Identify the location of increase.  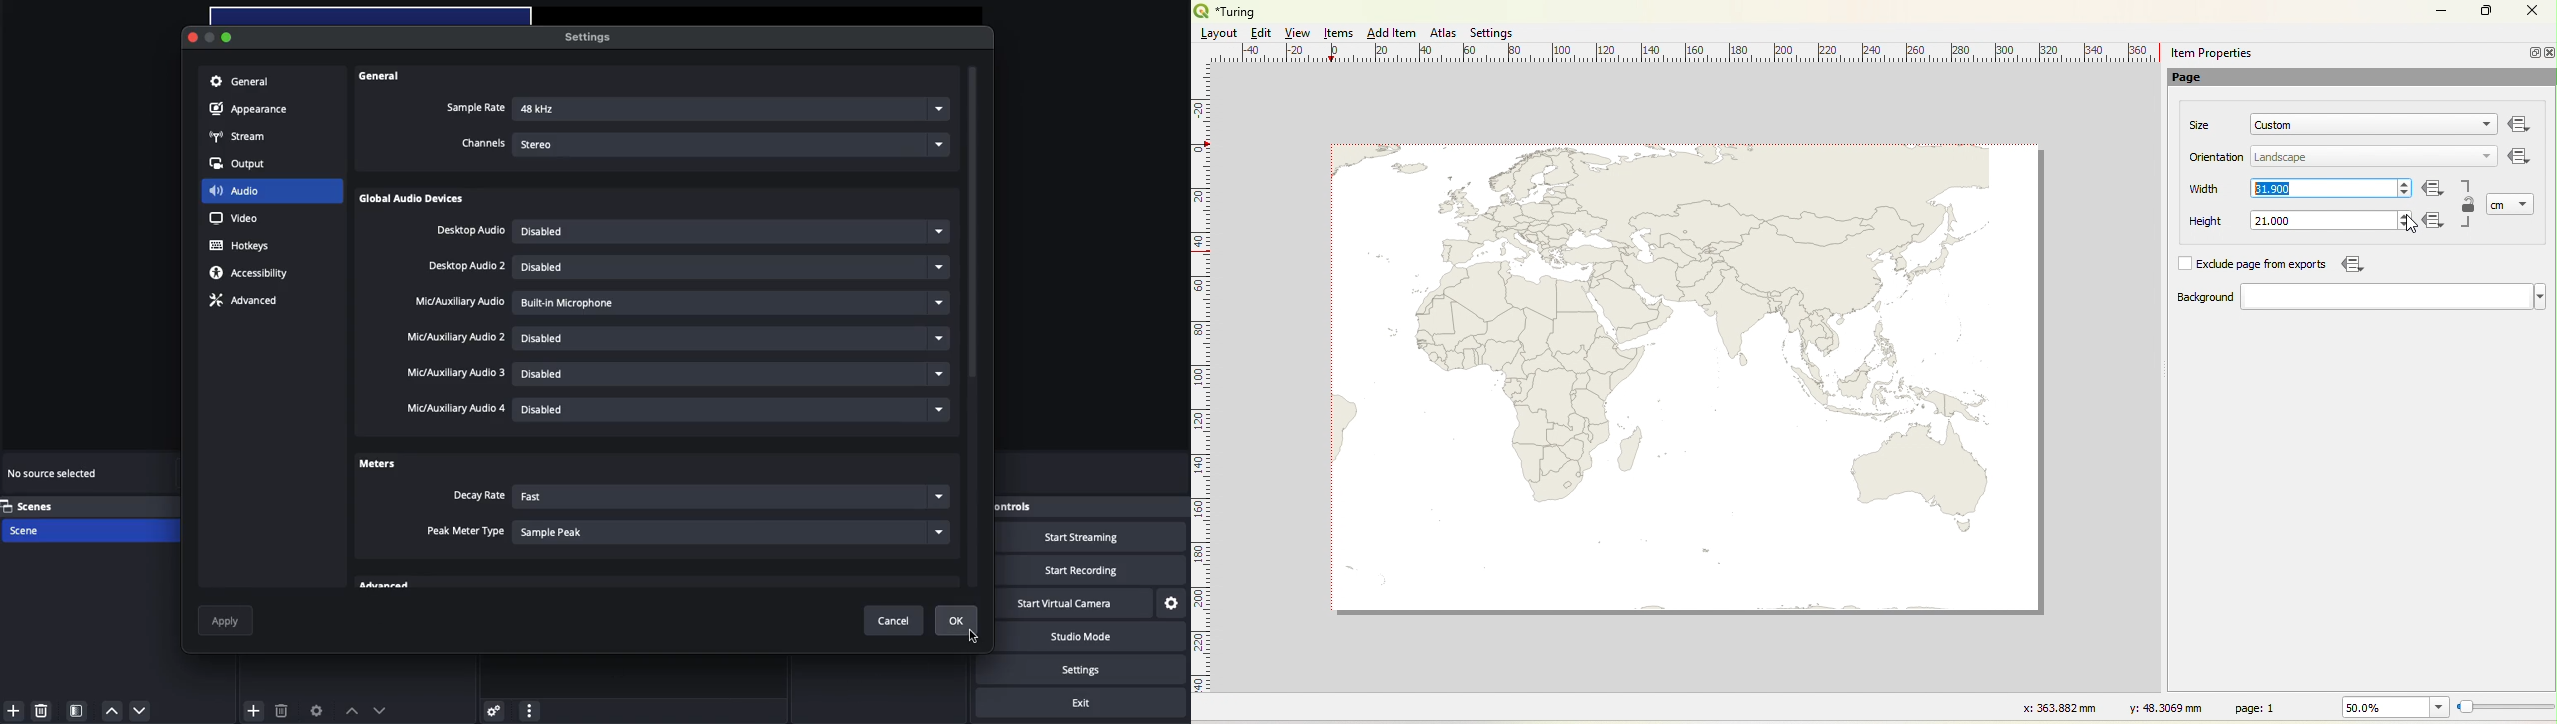
(2402, 214).